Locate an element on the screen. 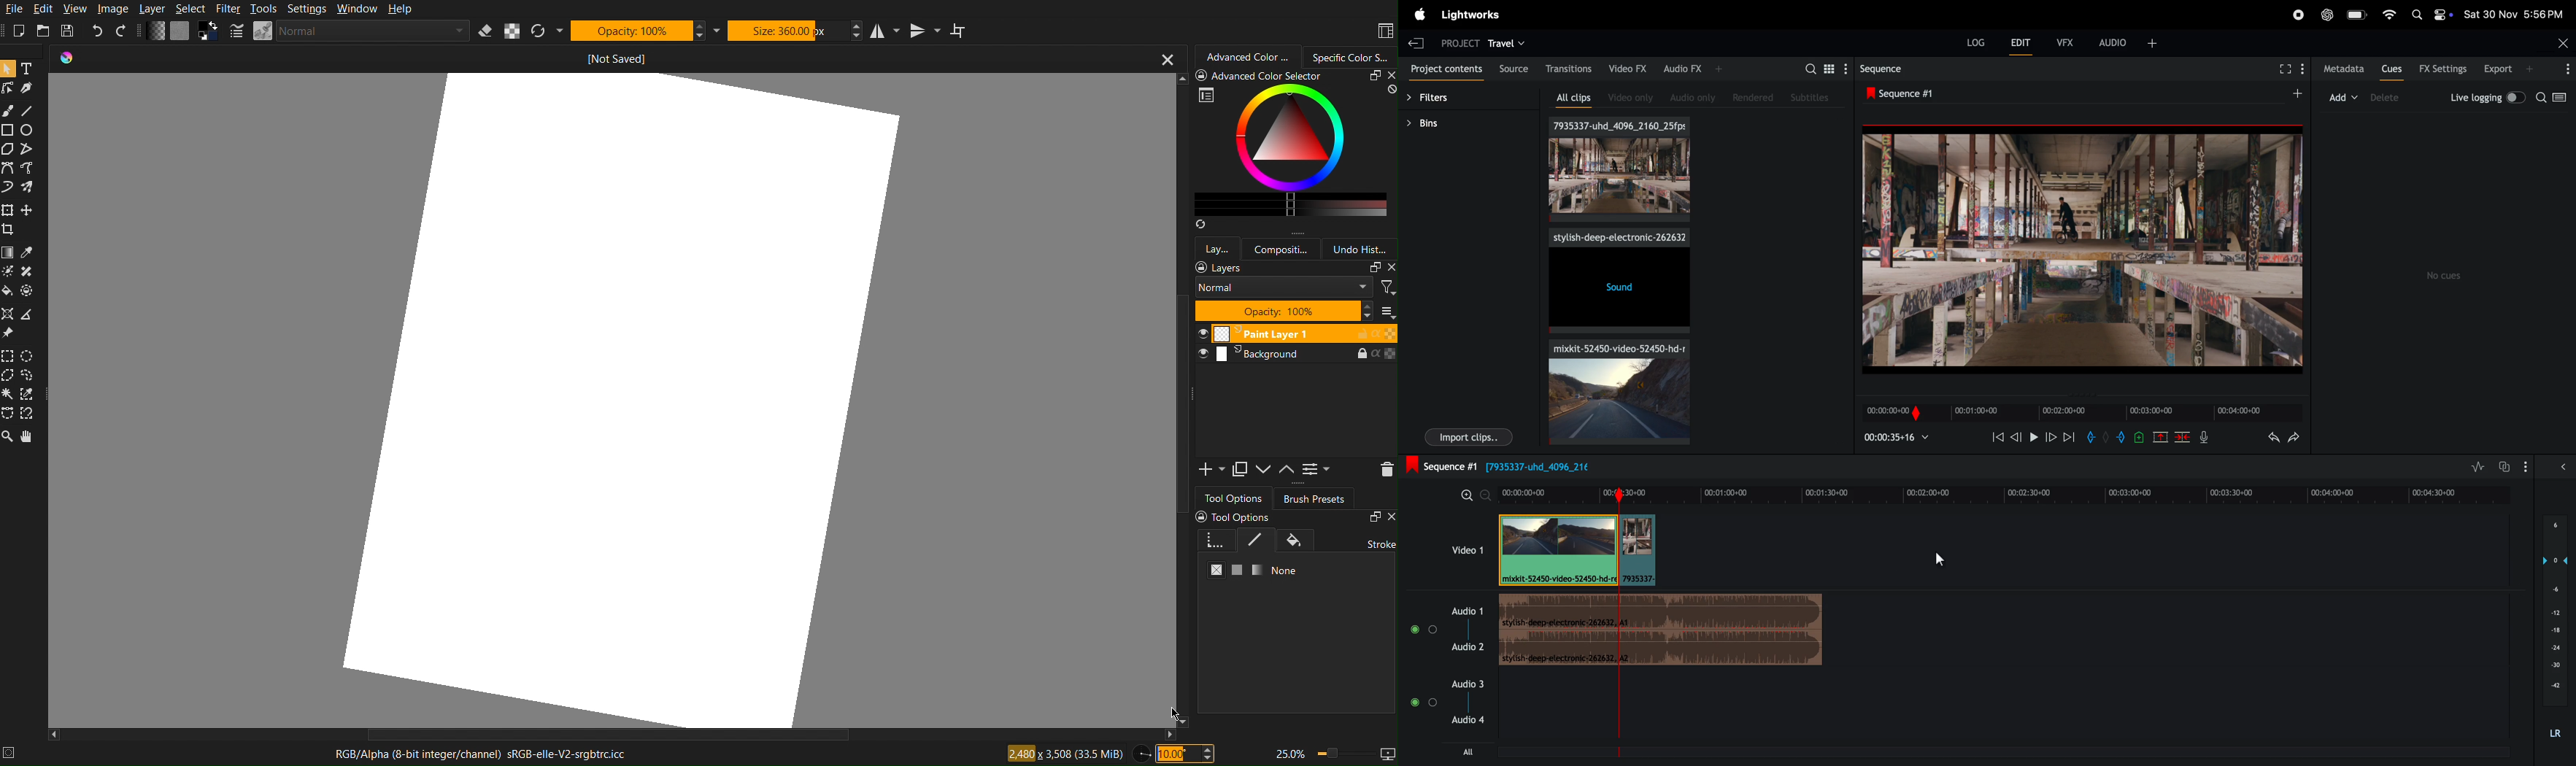 This screenshot has width=2576, height=784. audio 3 is located at coordinates (1448, 715).